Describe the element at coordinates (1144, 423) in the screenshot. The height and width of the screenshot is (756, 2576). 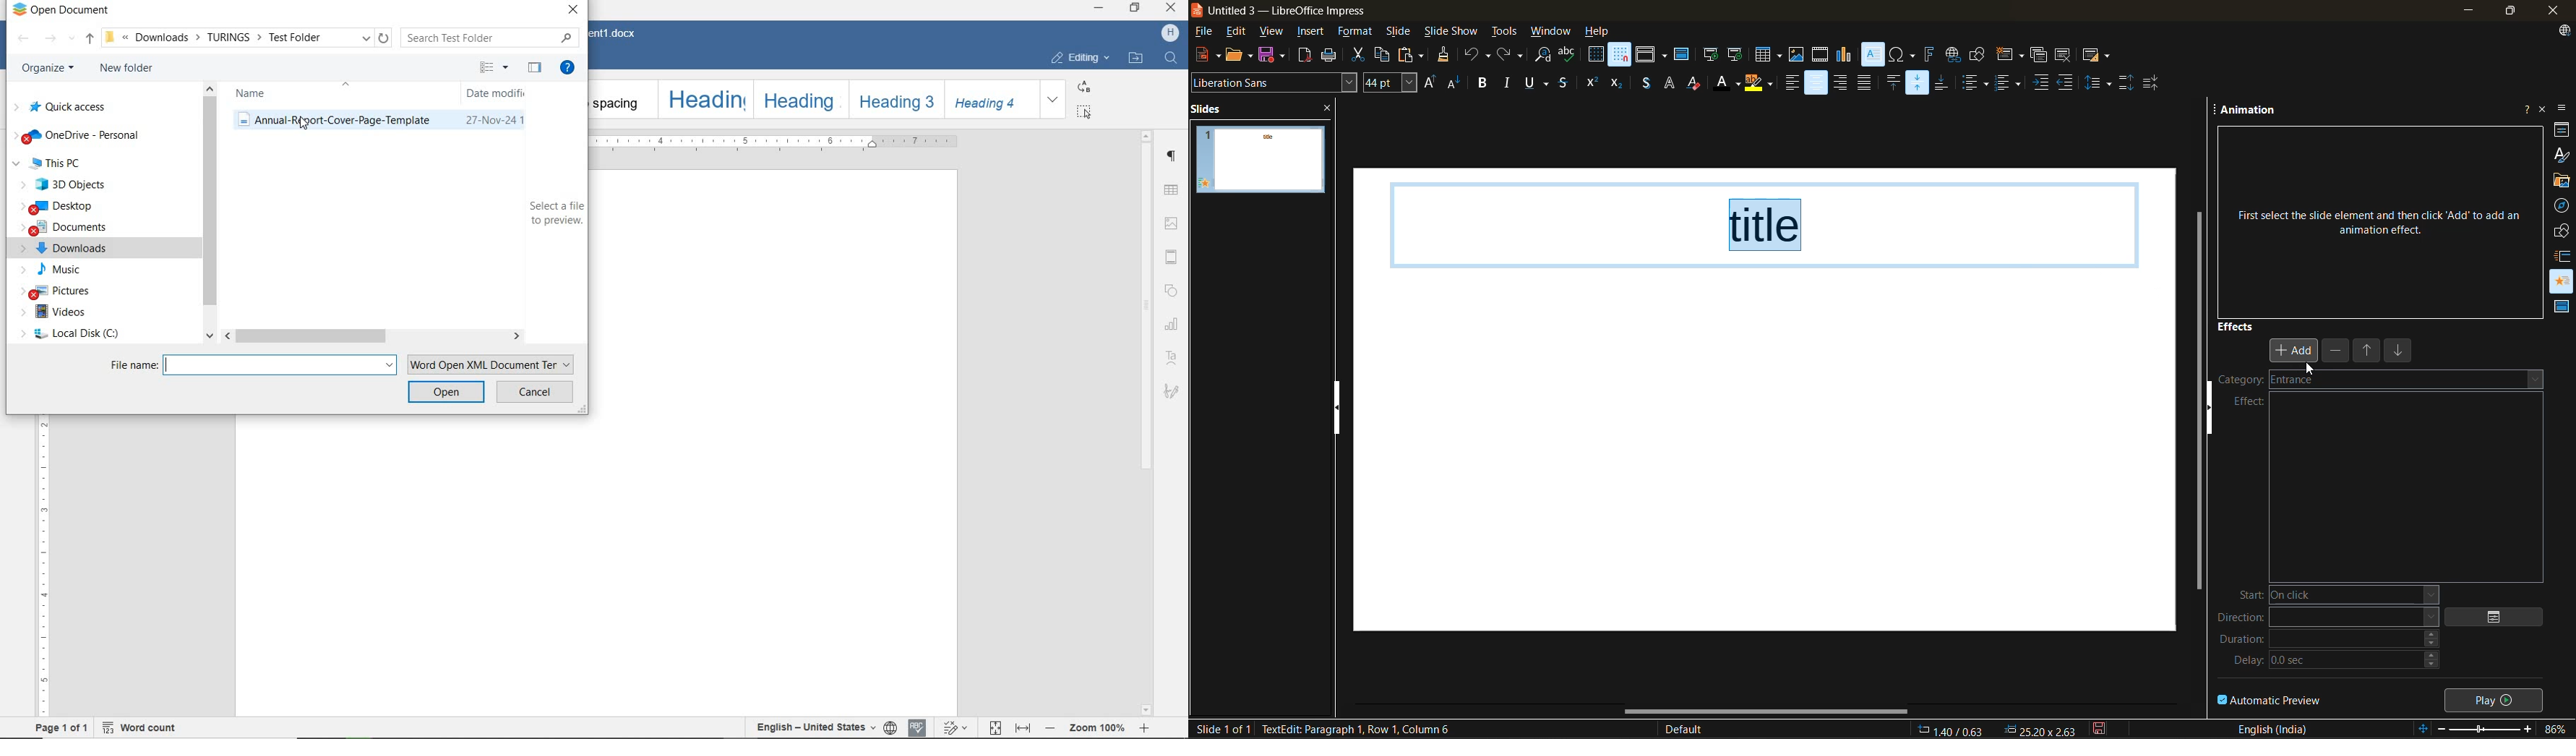
I see `scrollbar` at that location.